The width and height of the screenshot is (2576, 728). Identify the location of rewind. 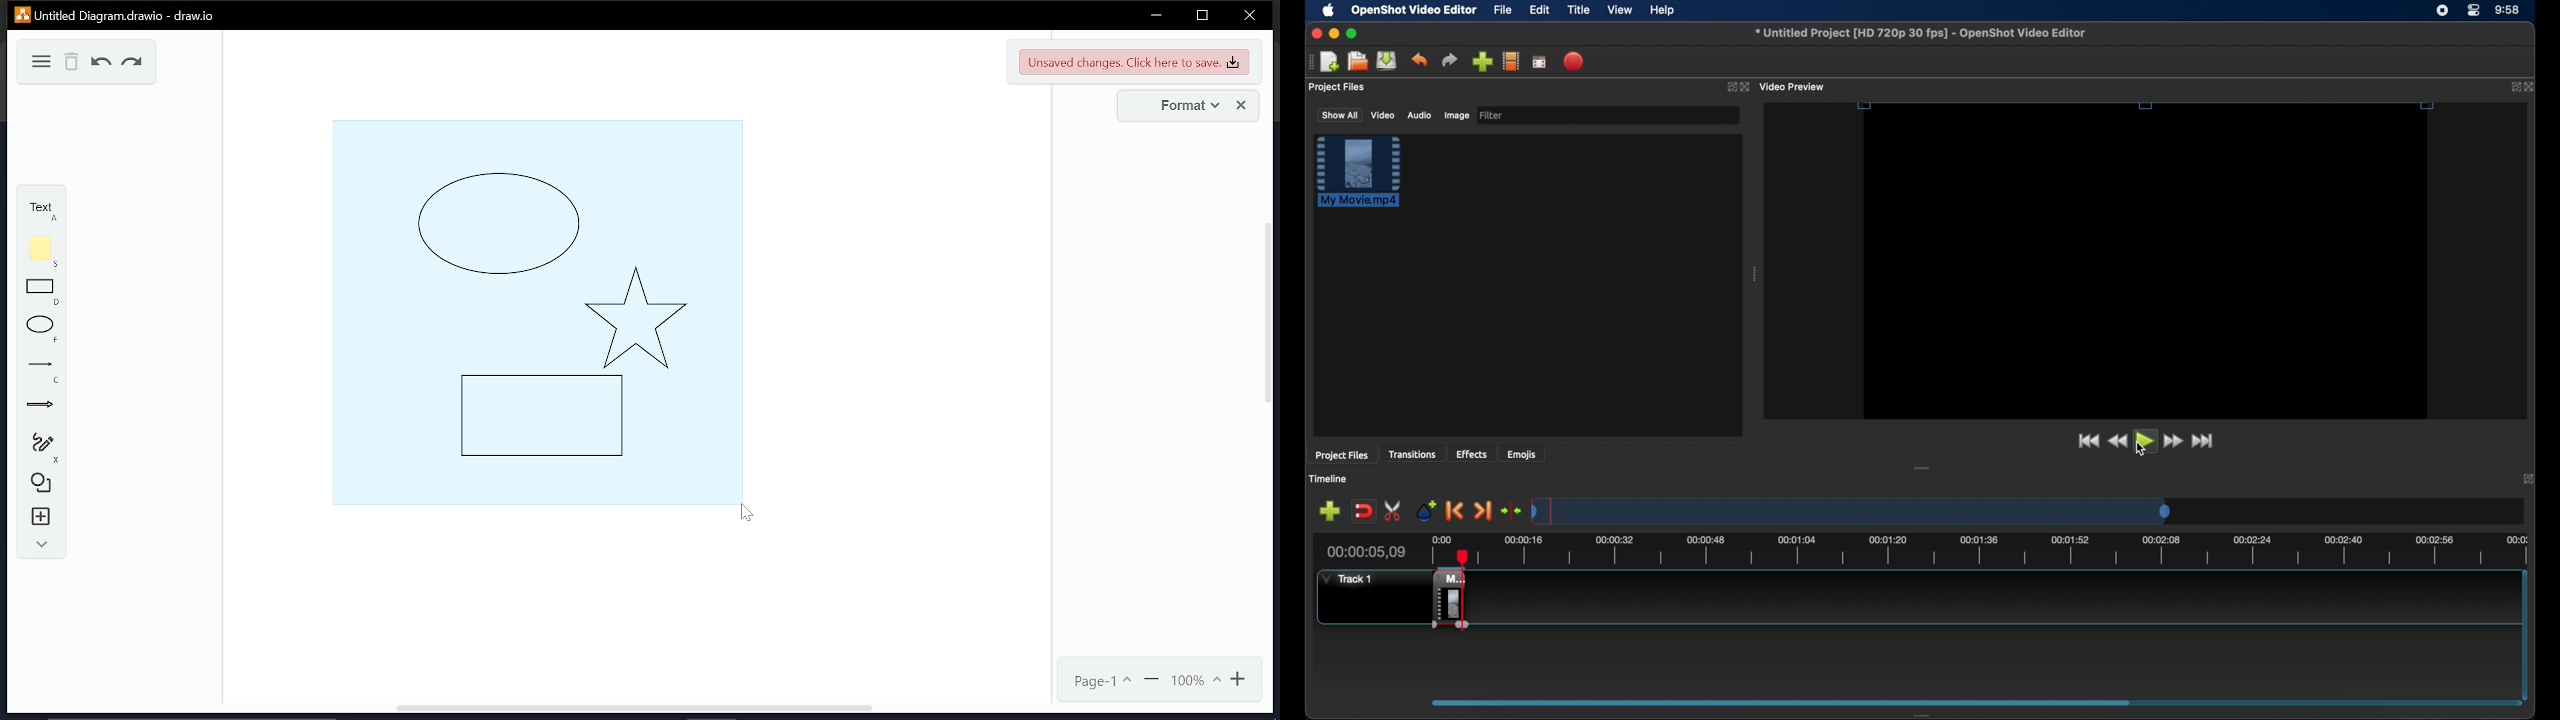
(2117, 441).